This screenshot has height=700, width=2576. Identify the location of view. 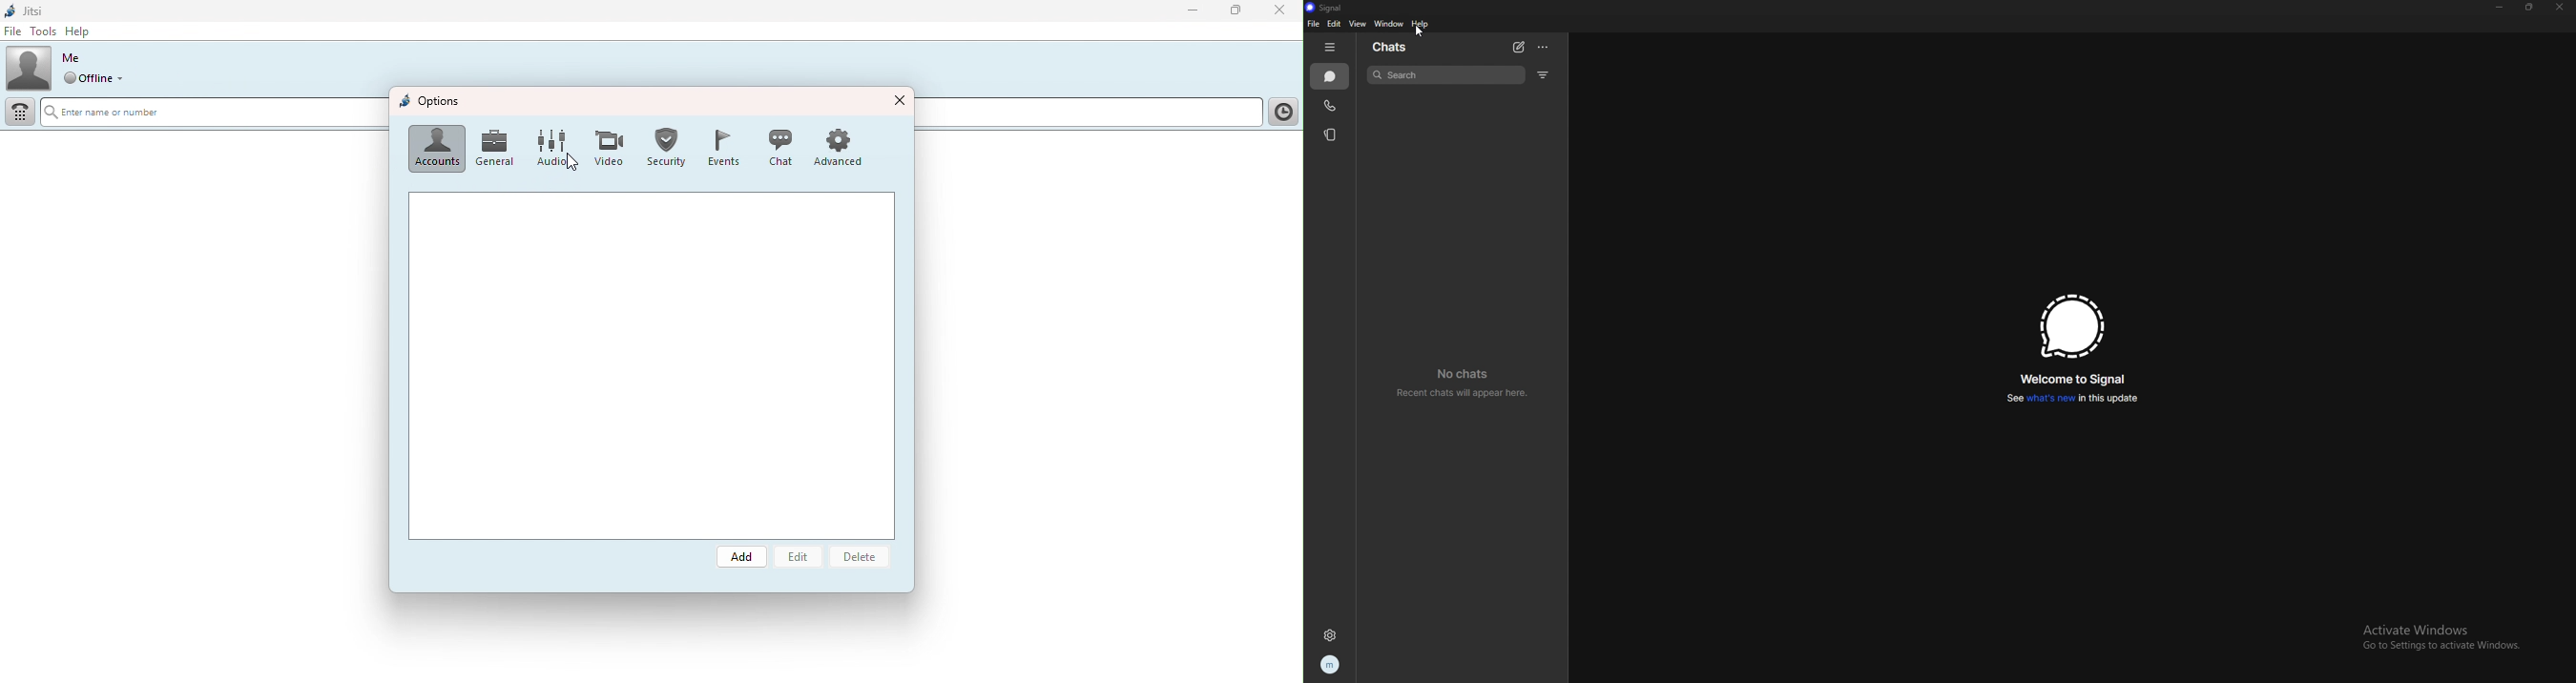
(1358, 24).